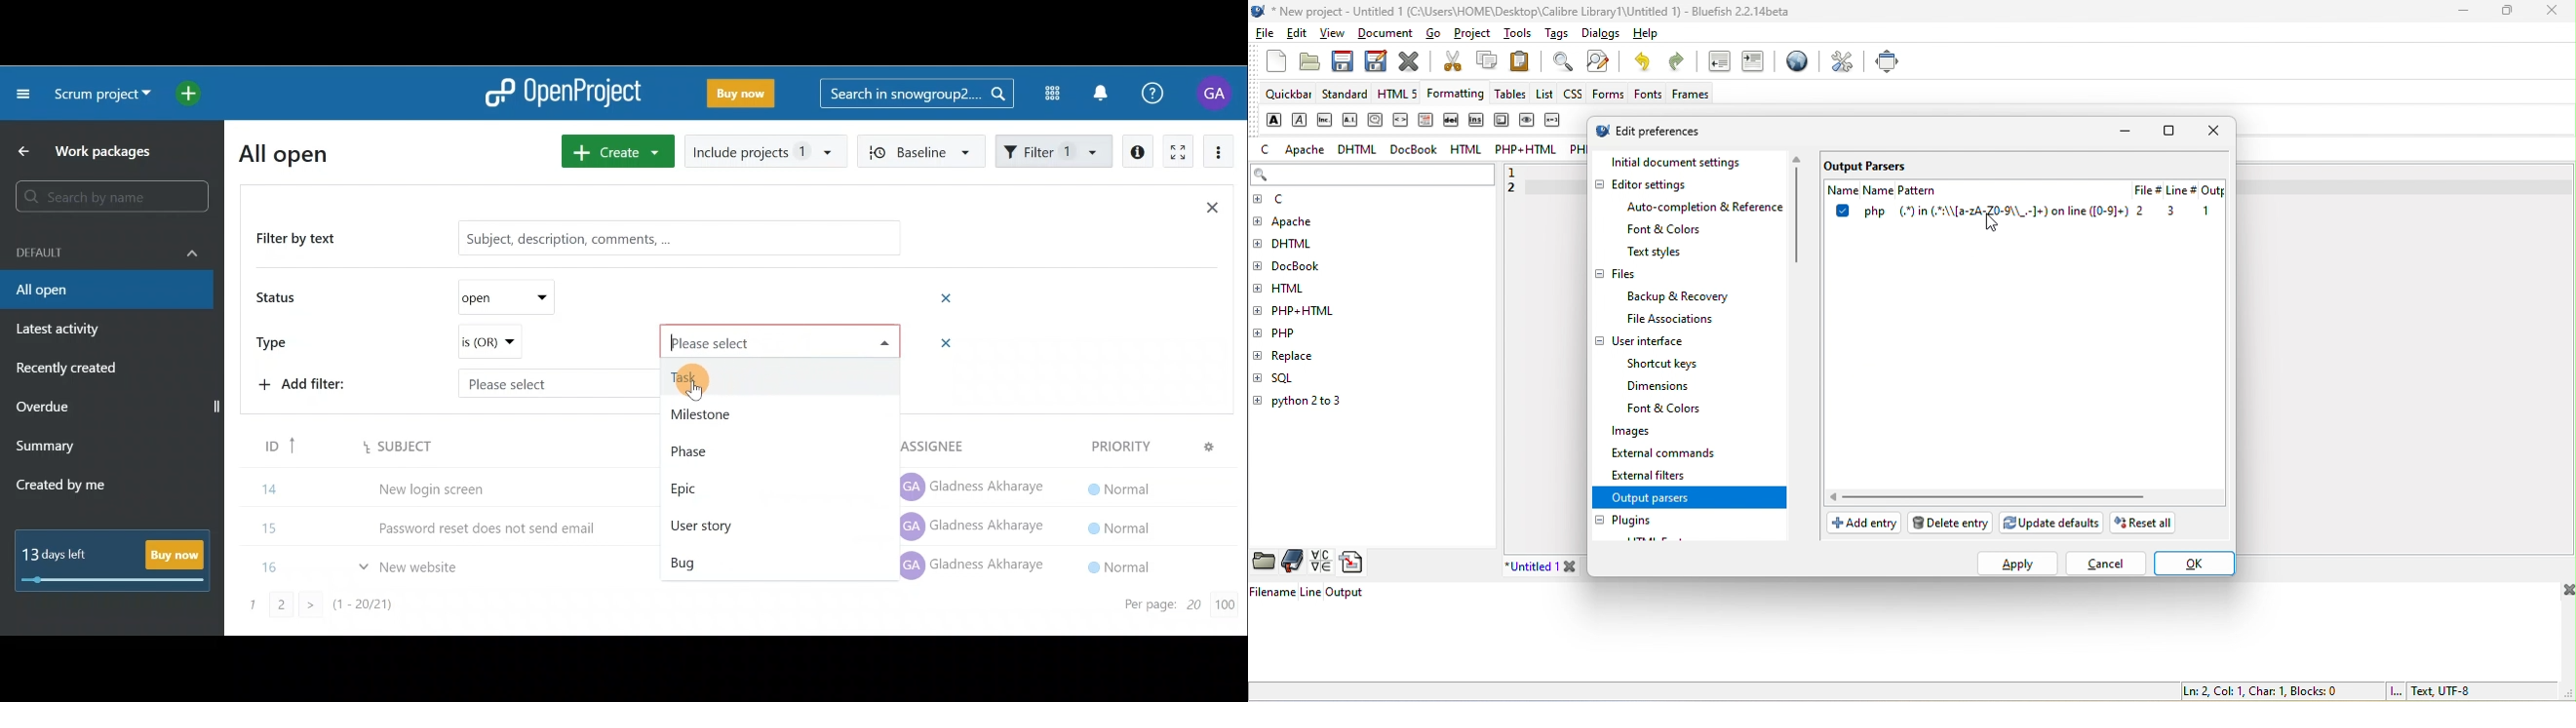  Describe the element at coordinates (1668, 230) in the screenshot. I see `font & colors` at that location.